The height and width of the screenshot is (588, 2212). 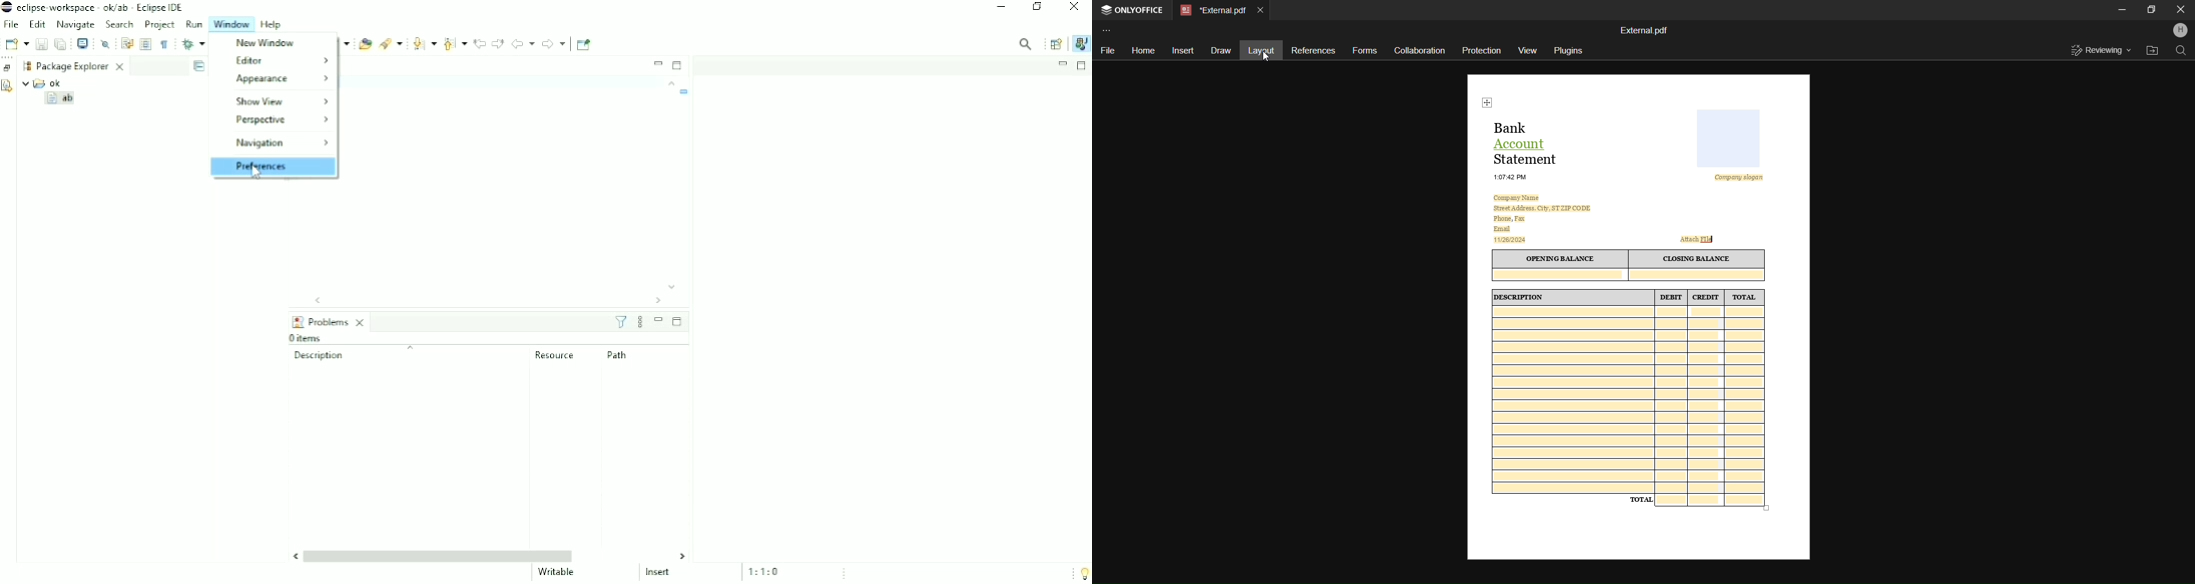 What do you see at coordinates (1109, 51) in the screenshot?
I see `File` at bounding box center [1109, 51].